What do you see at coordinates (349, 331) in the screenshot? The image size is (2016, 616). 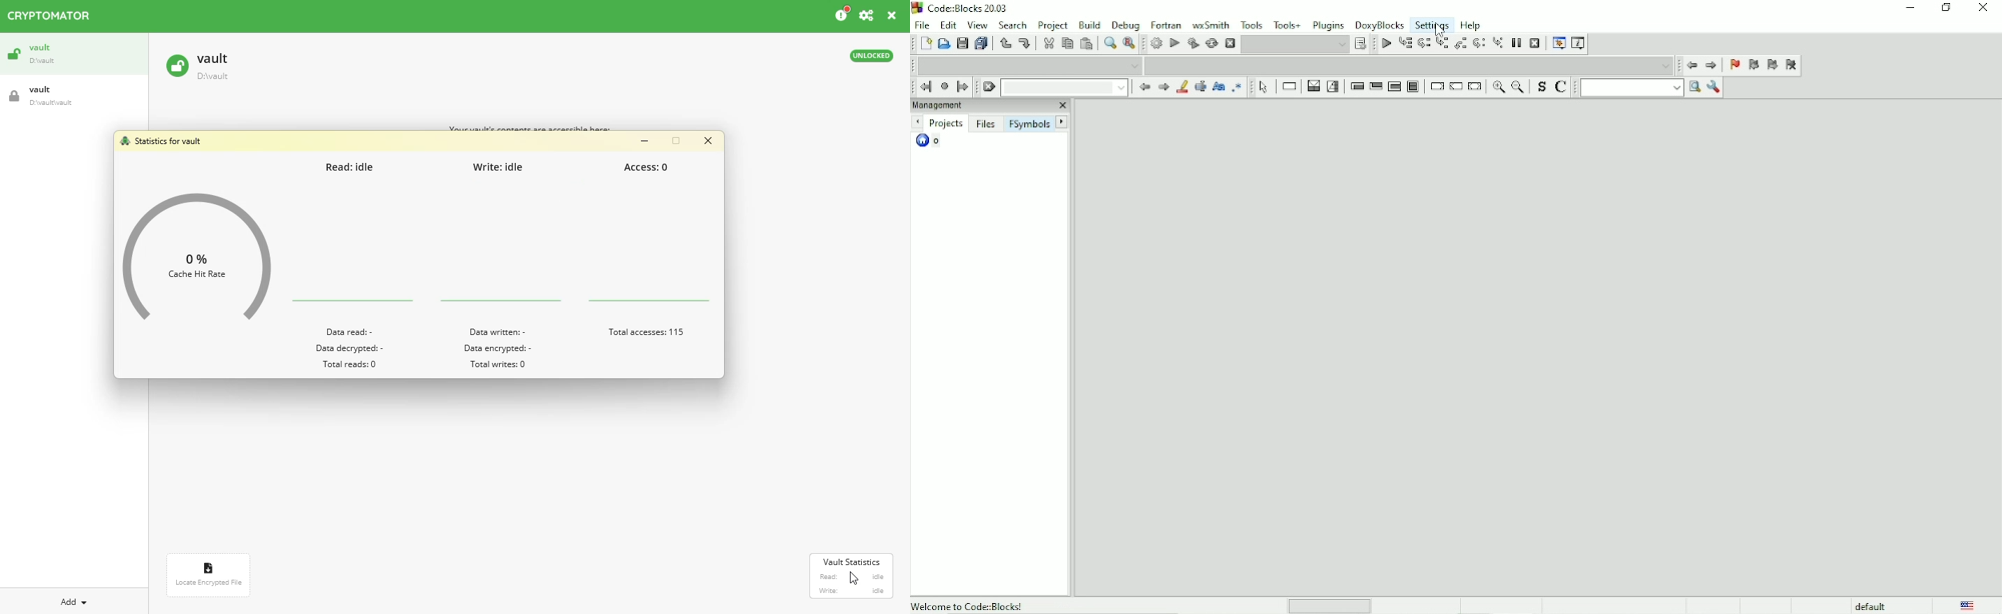 I see `data read` at bounding box center [349, 331].